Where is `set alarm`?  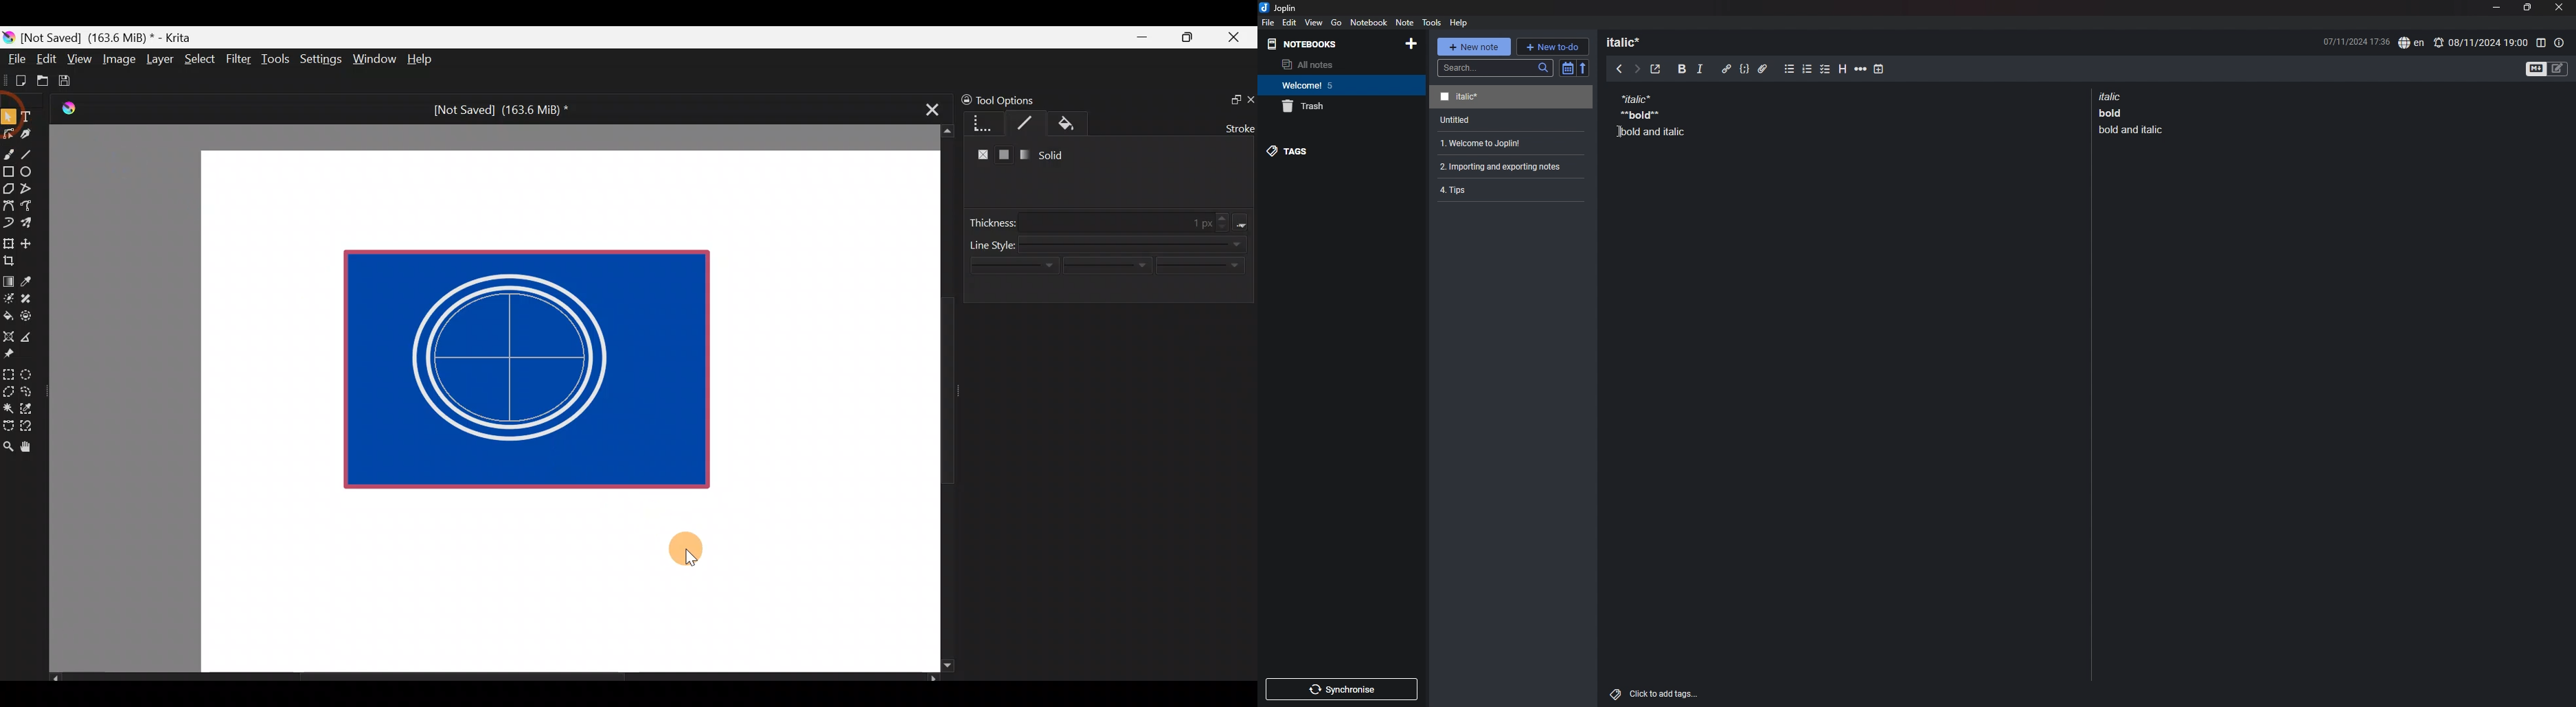 set alarm is located at coordinates (2481, 42).